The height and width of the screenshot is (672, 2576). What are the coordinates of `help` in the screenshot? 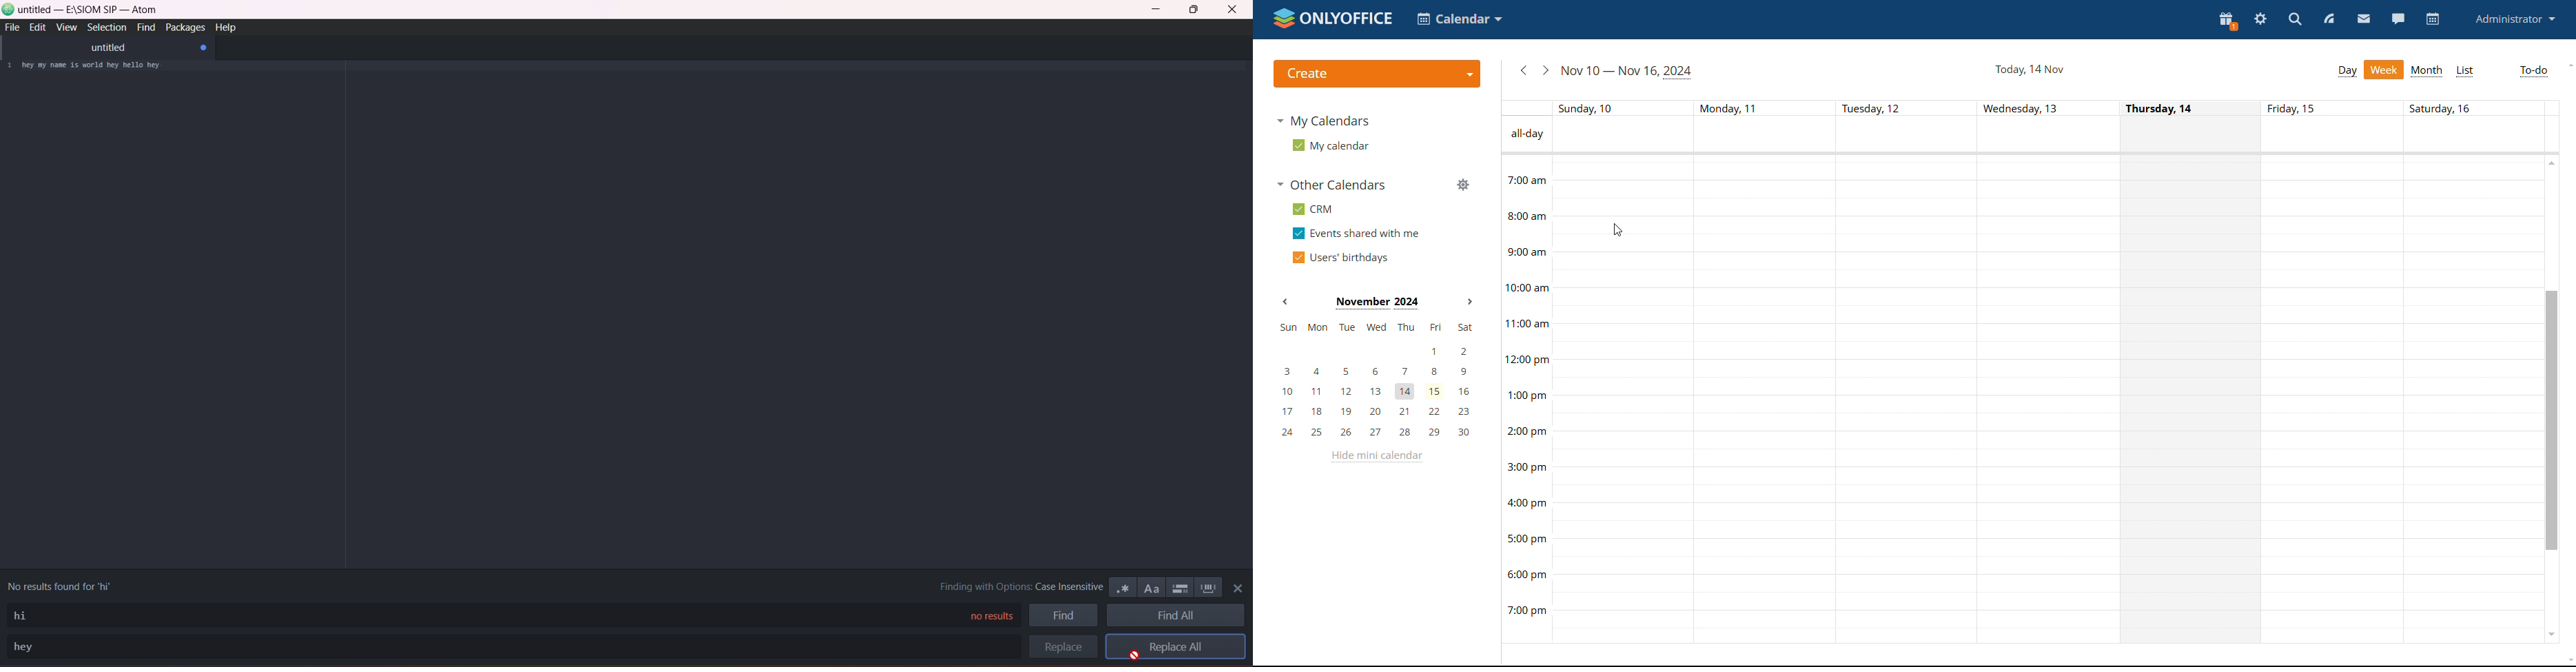 It's located at (227, 27).